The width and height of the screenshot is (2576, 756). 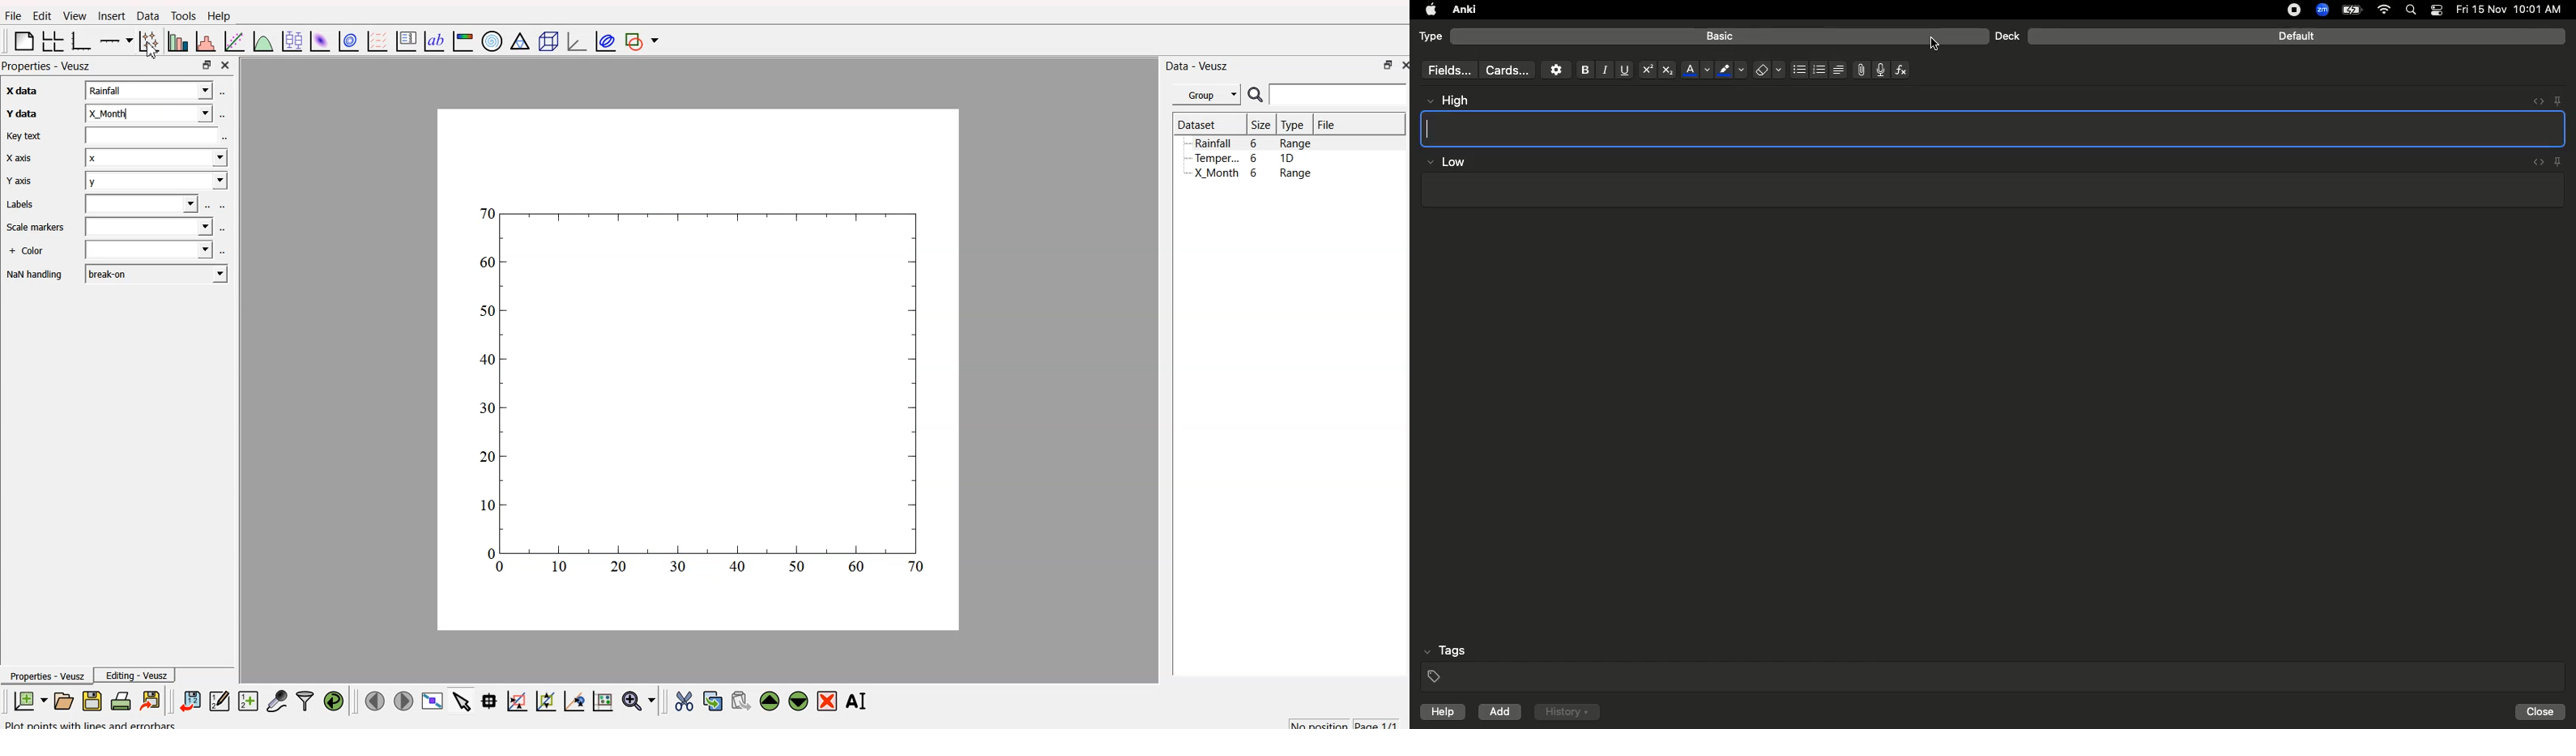 What do you see at coordinates (46, 675) in the screenshot?
I see `Properties - Veusz` at bounding box center [46, 675].